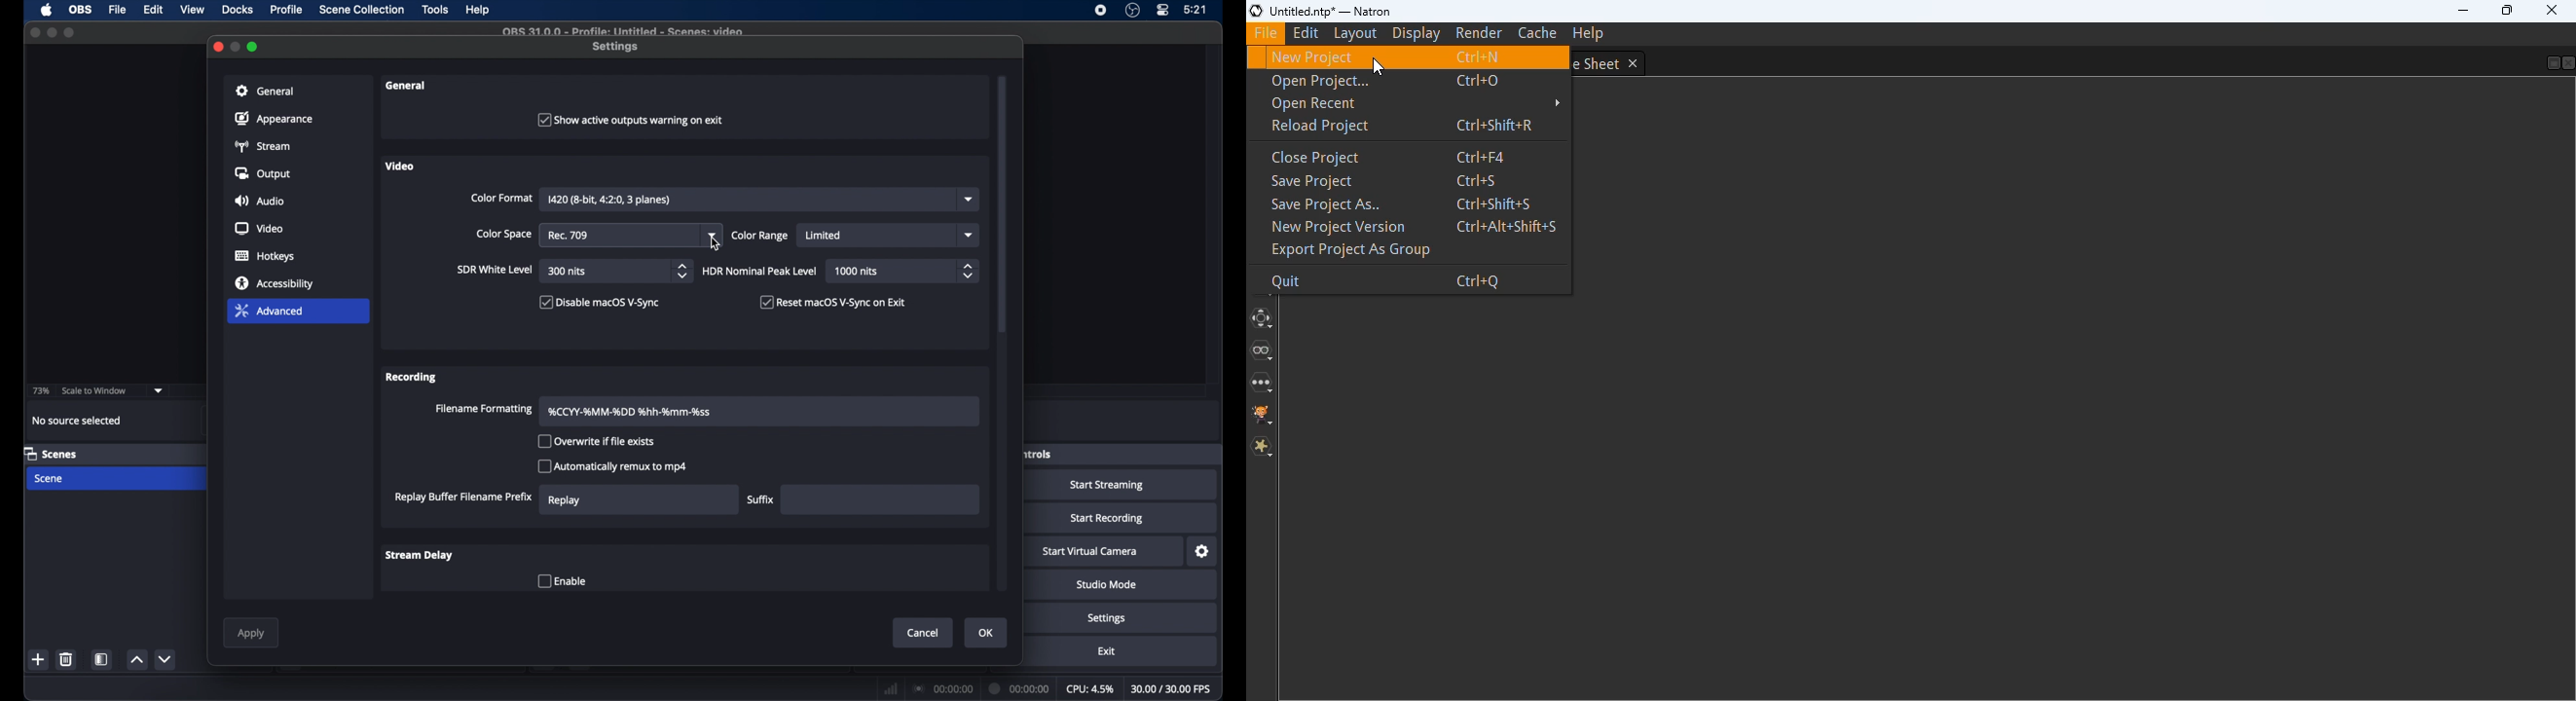 The width and height of the screenshot is (2576, 728). Describe the element at coordinates (600, 302) in the screenshot. I see `disable macOS V-sync` at that location.